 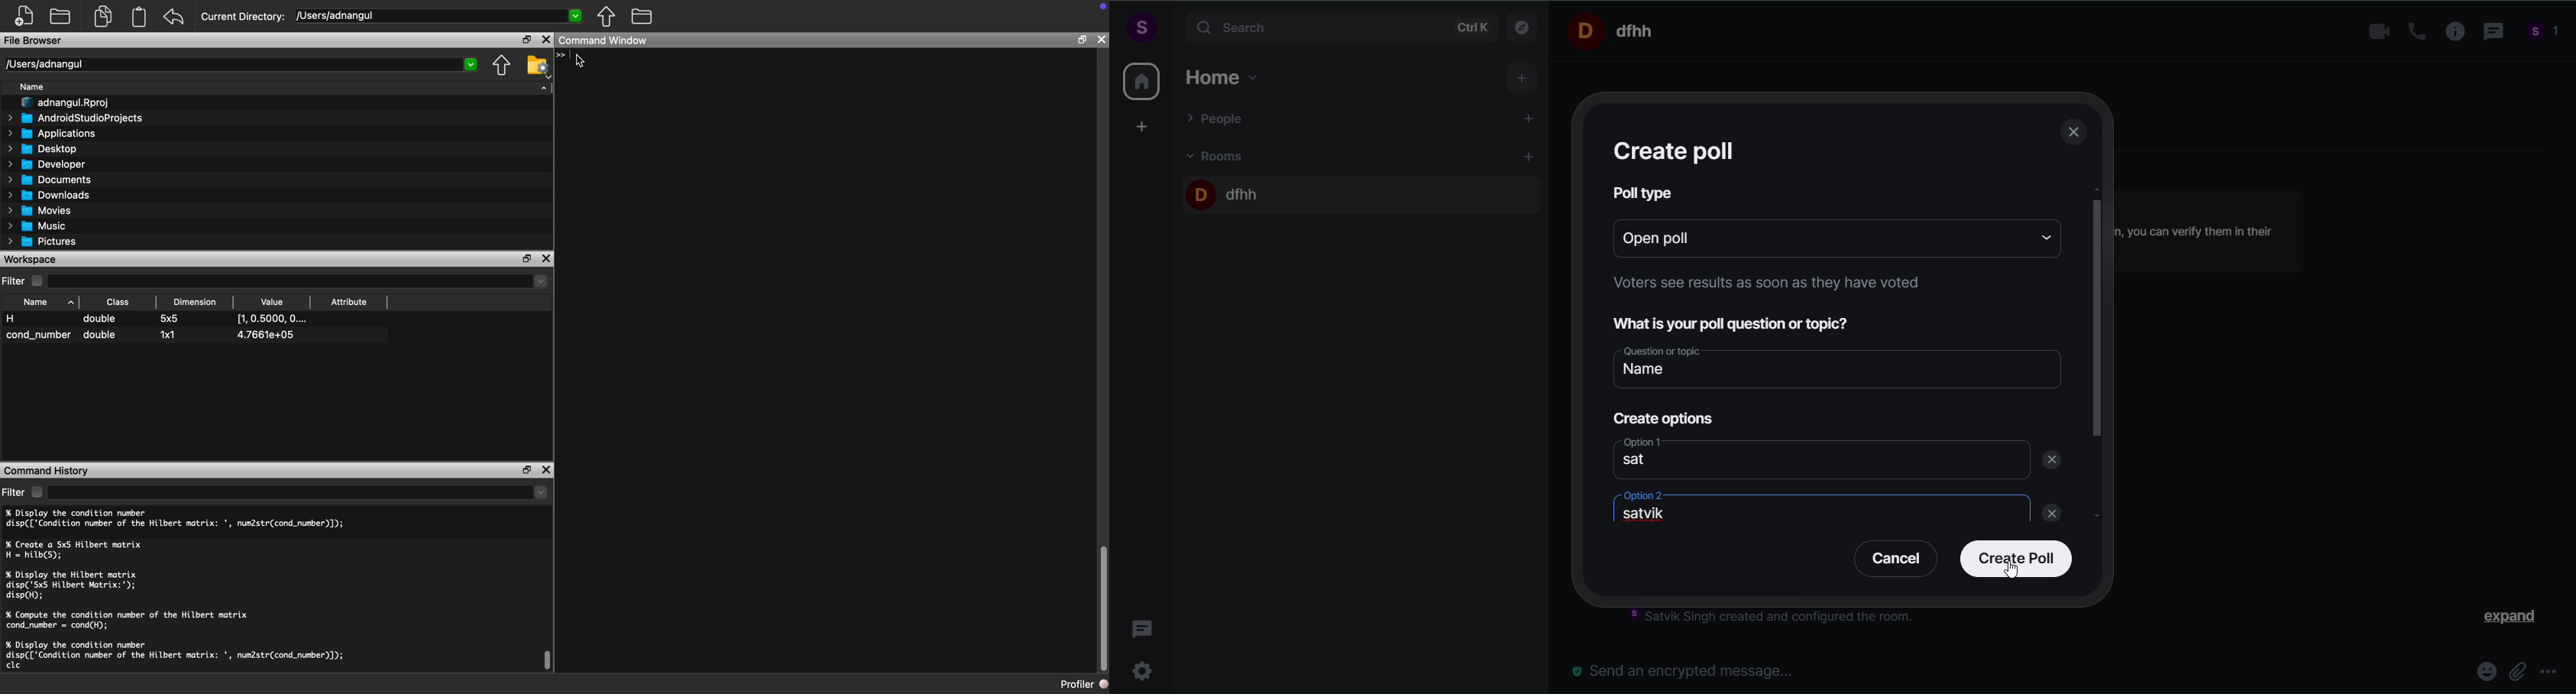 What do you see at coordinates (271, 302) in the screenshot?
I see `Value` at bounding box center [271, 302].